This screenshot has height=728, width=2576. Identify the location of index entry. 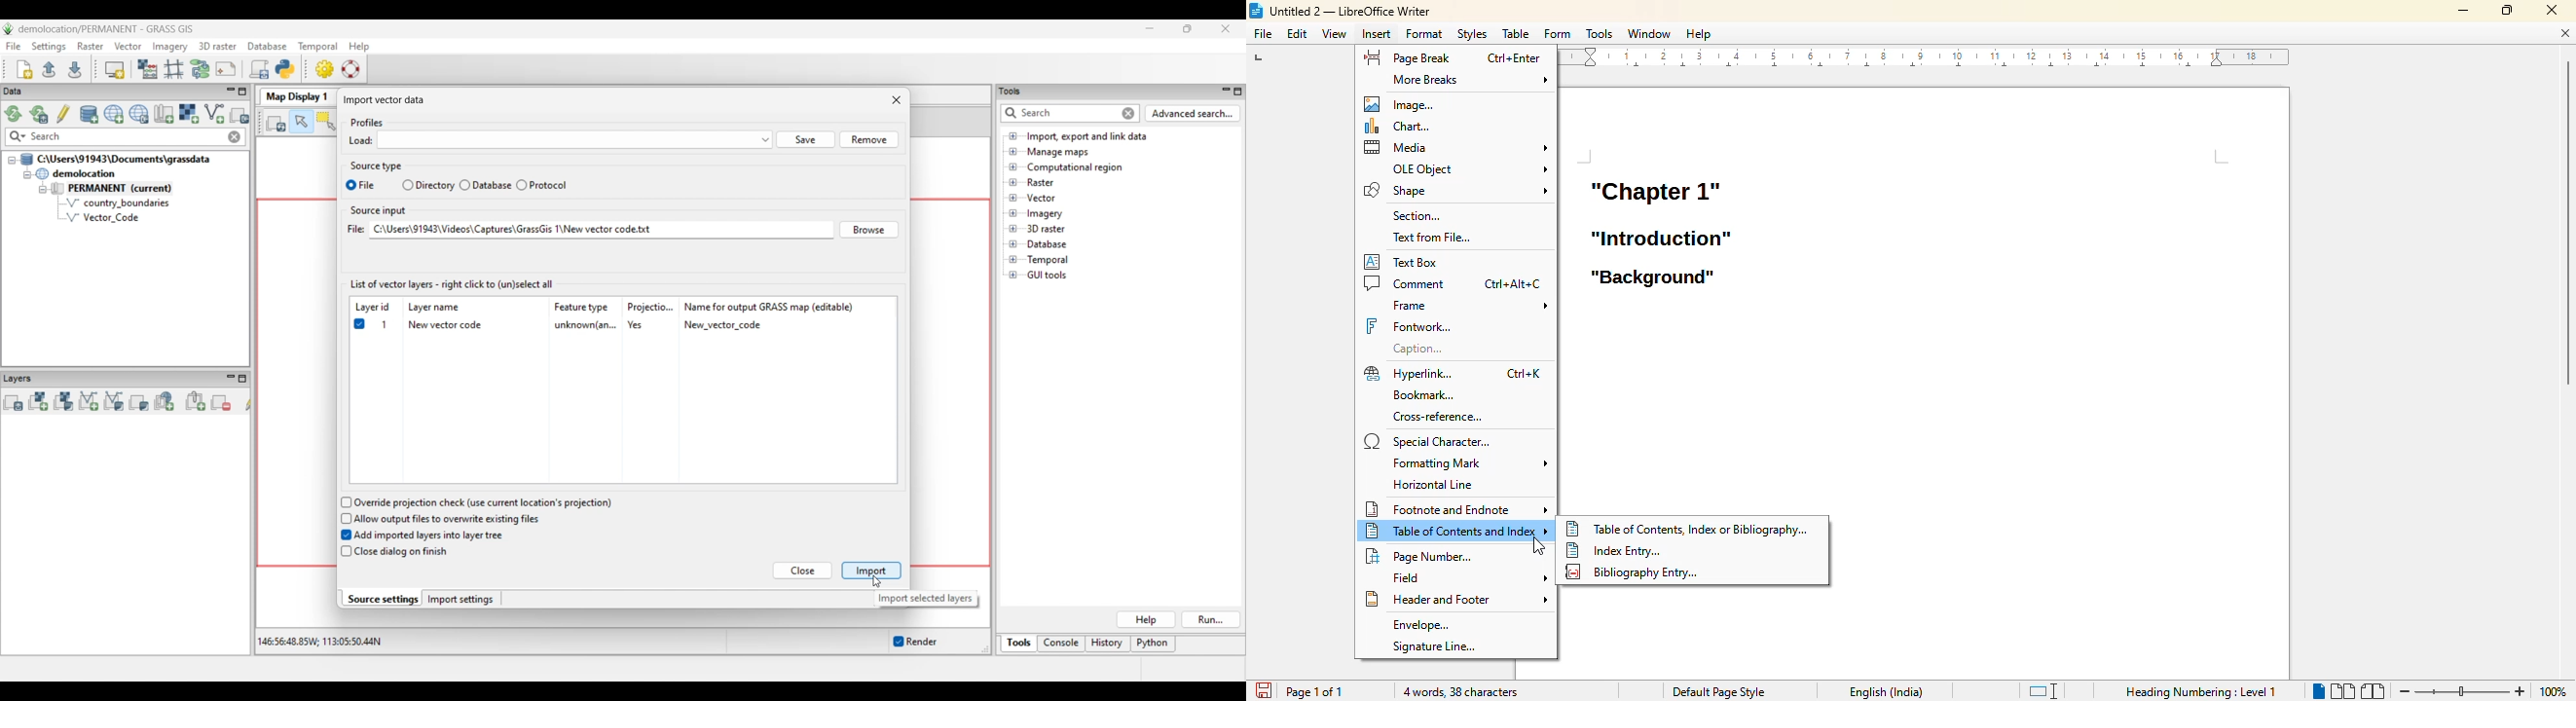
(1611, 549).